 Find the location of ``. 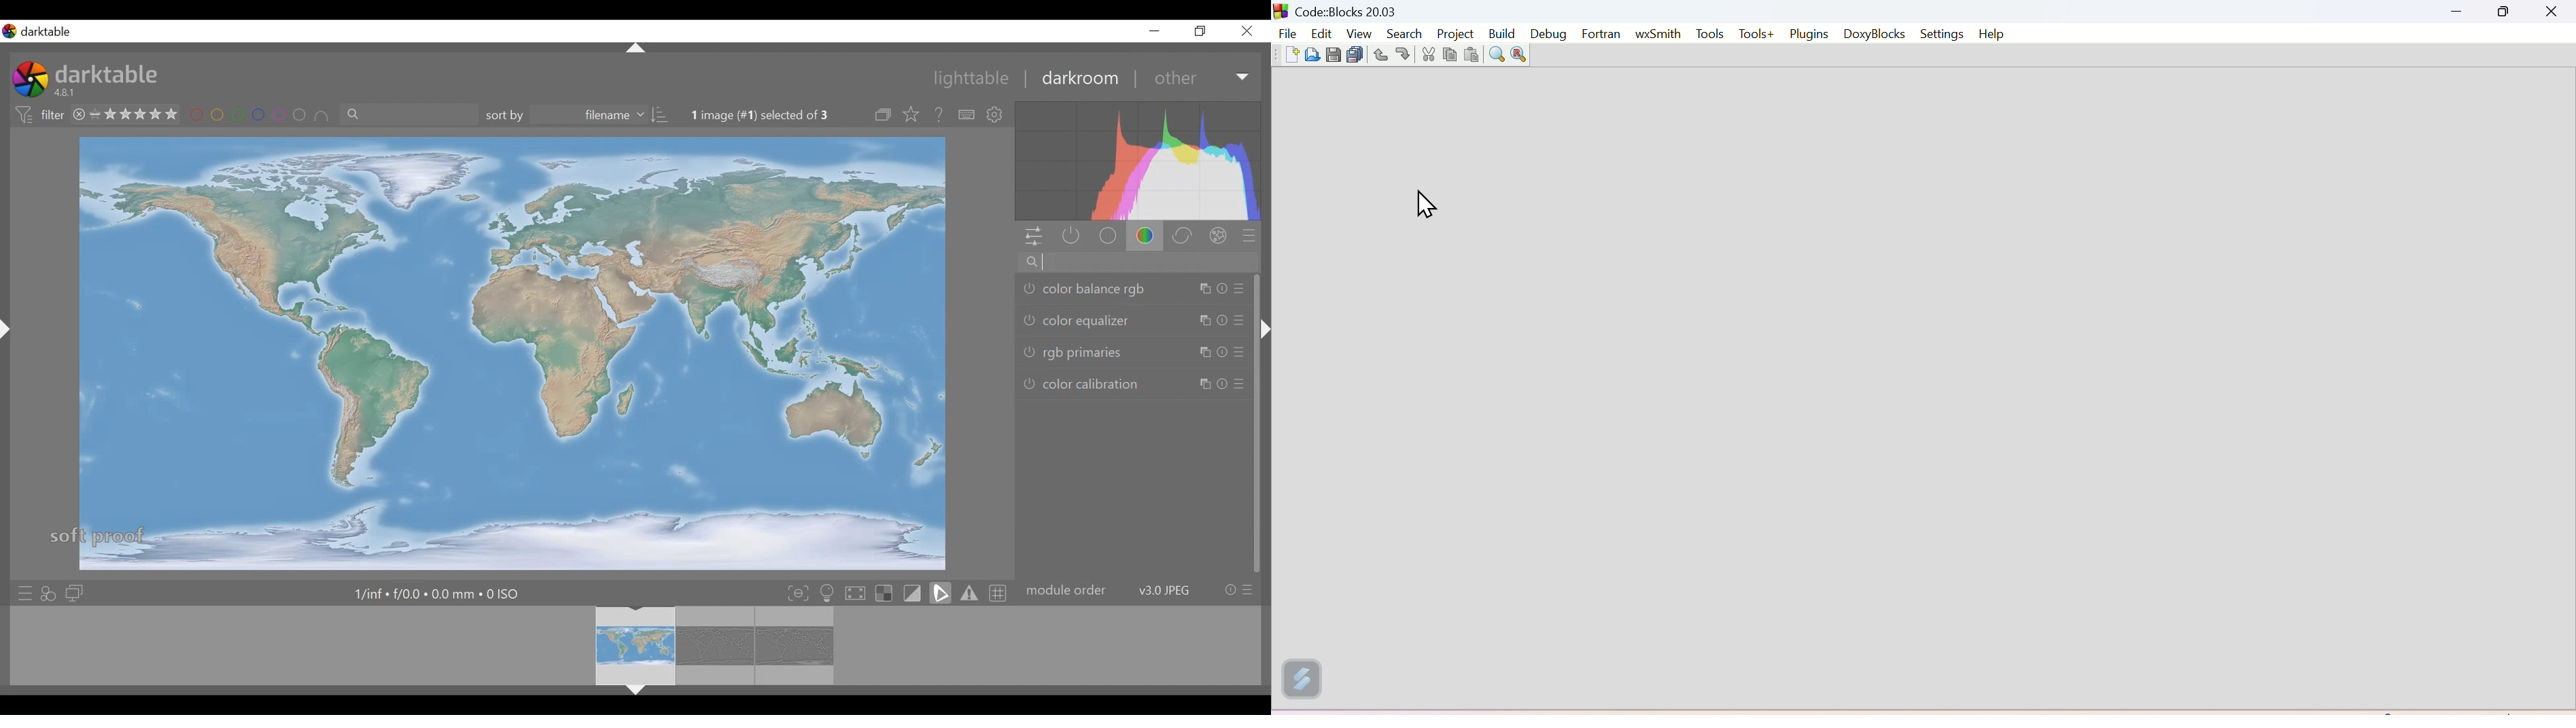

 is located at coordinates (1279, 10).